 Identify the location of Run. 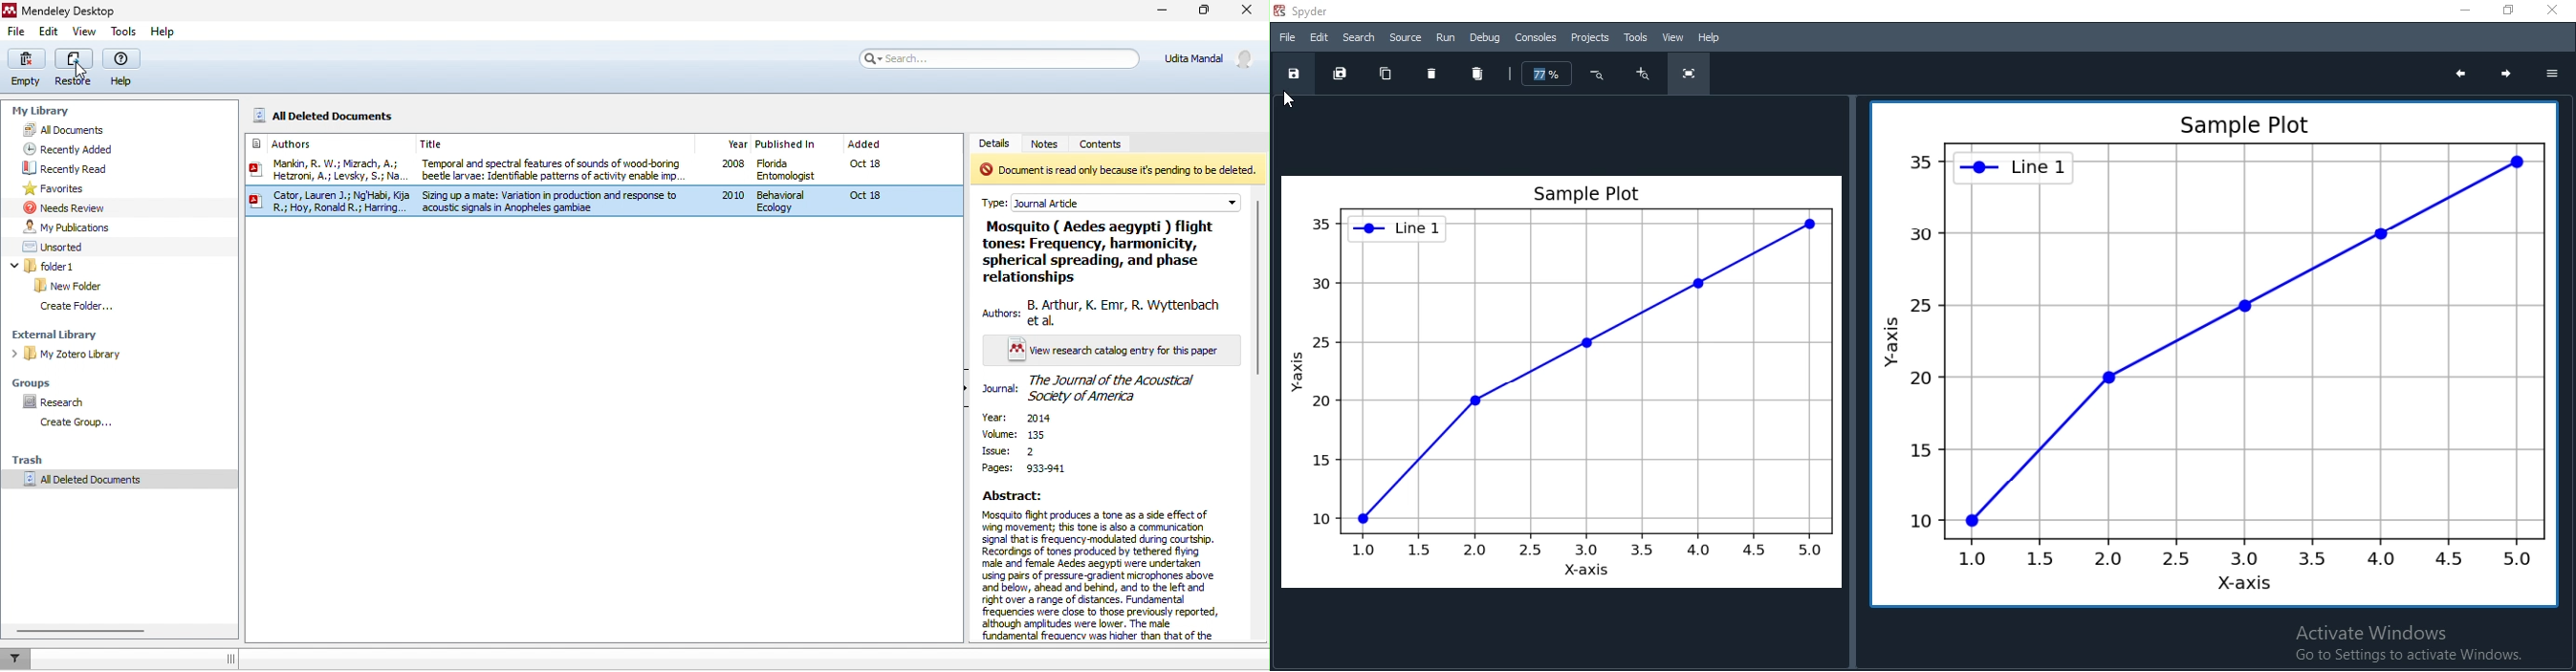
(1446, 37).